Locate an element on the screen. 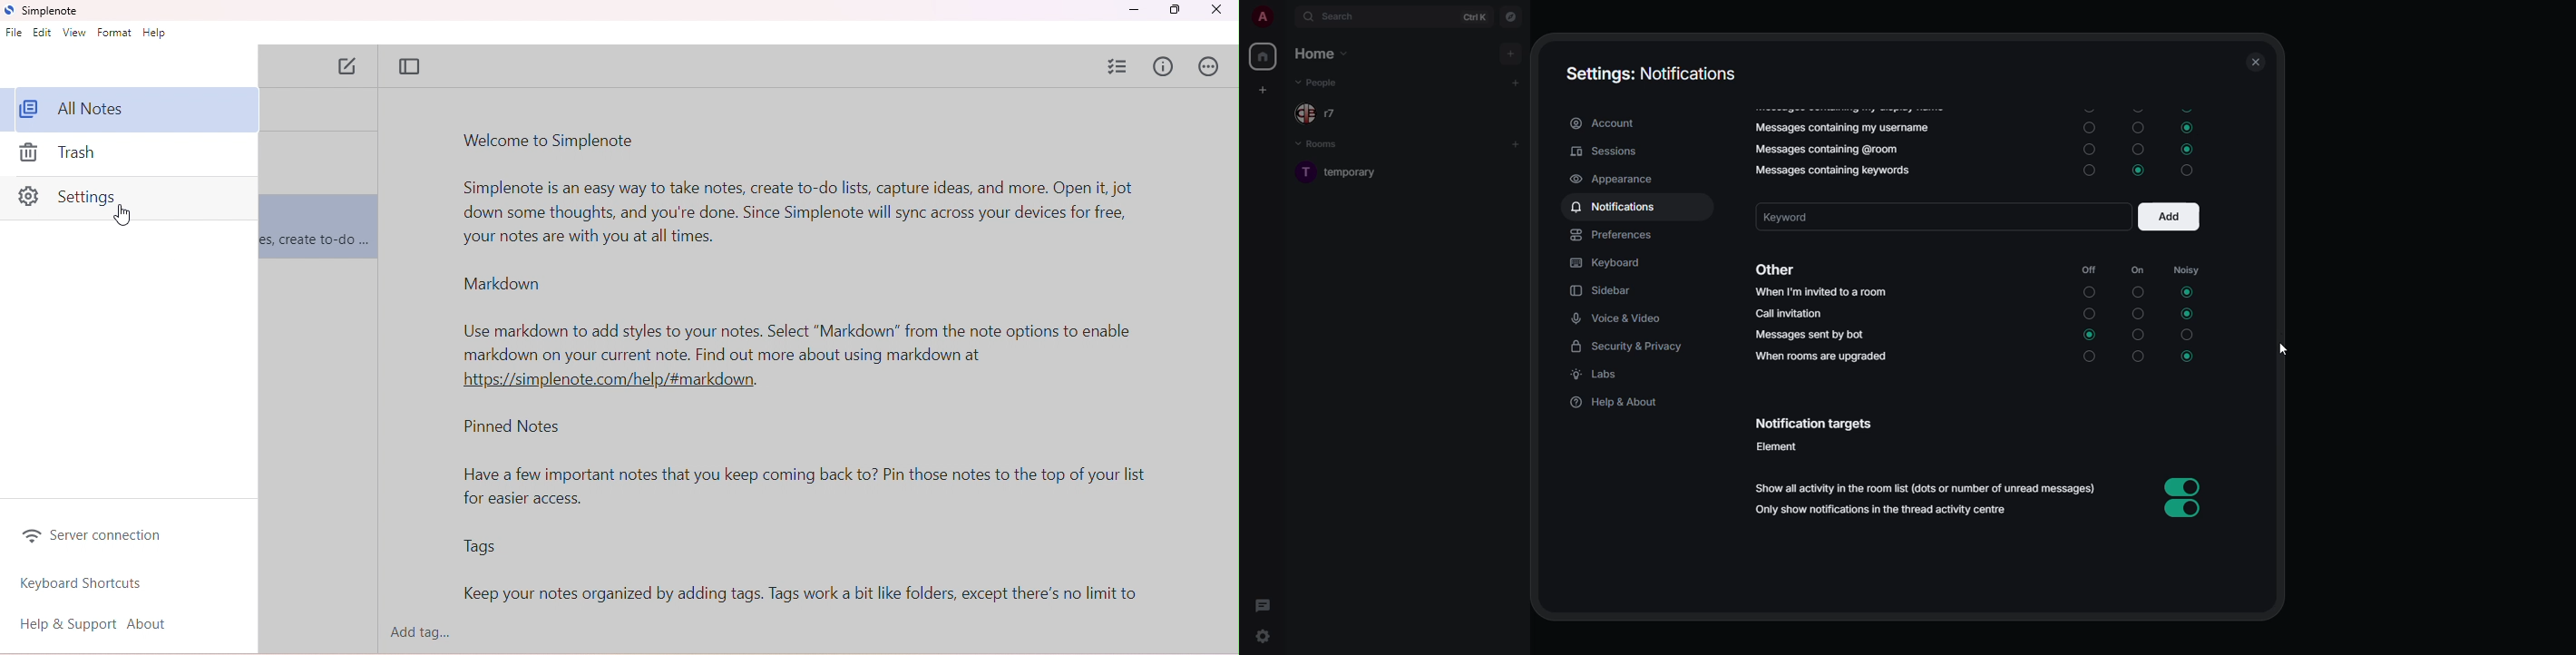 This screenshot has width=2576, height=672. on is located at coordinates (2088, 128).